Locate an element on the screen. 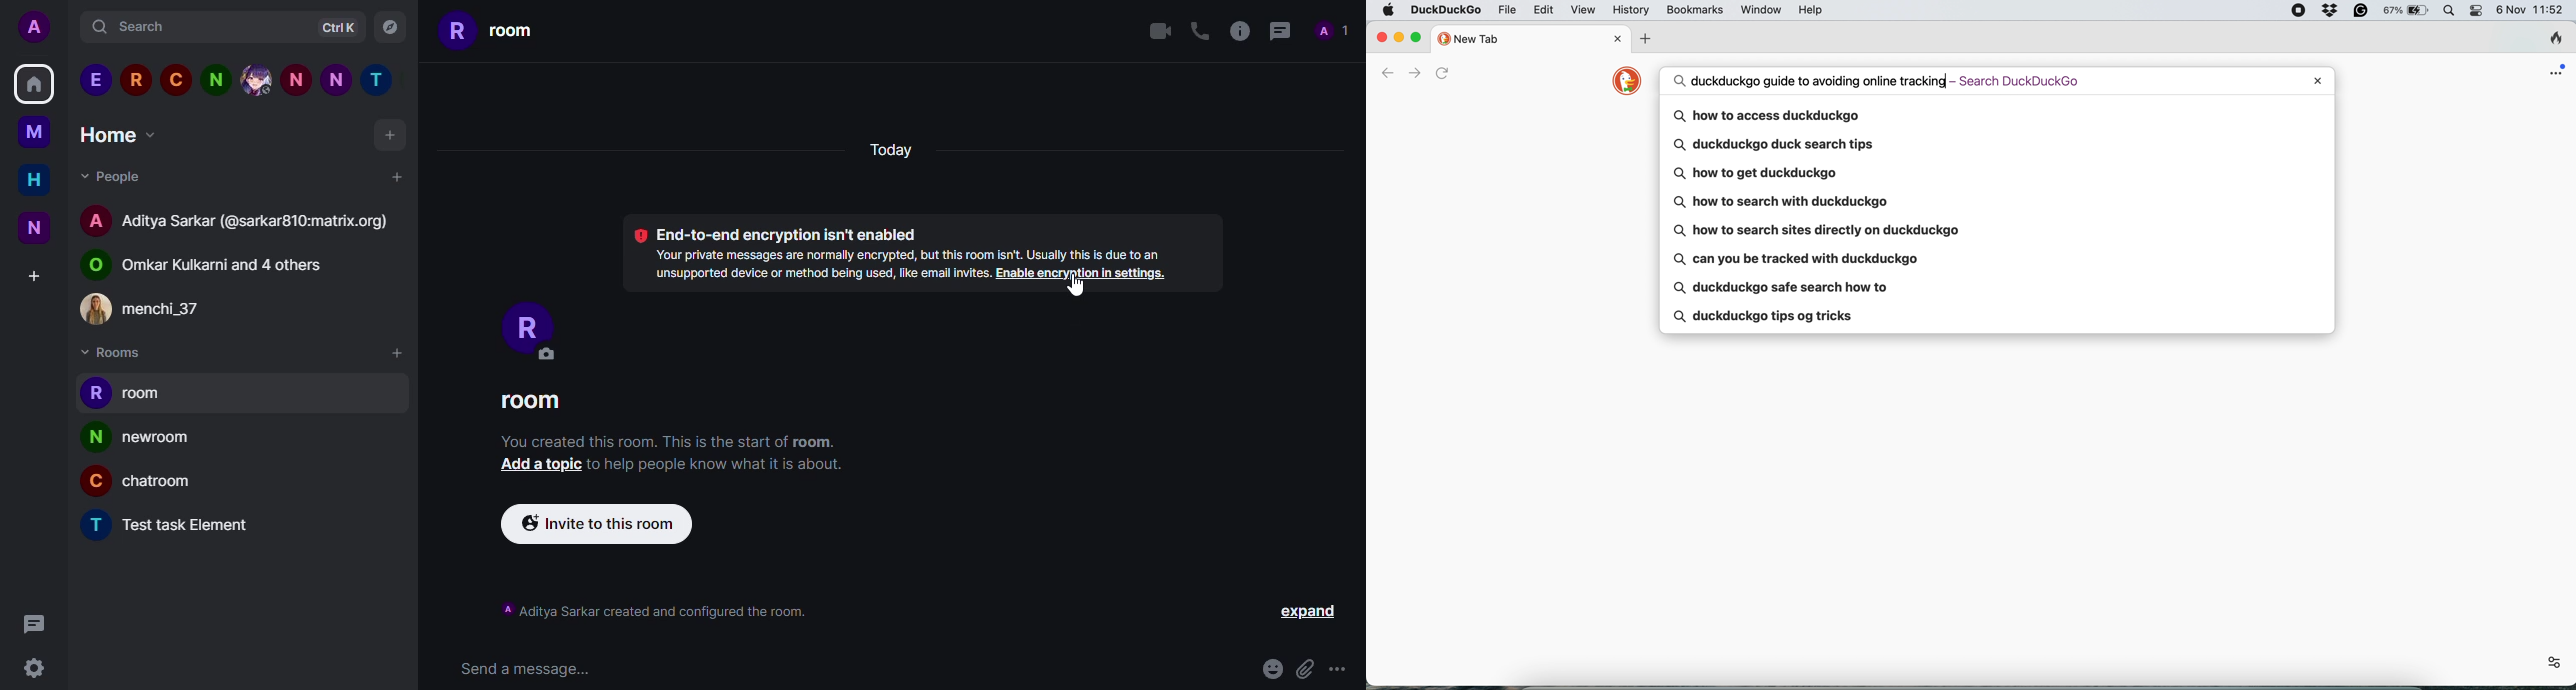 The height and width of the screenshot is (700, 2576). edit is located at coordinates (544, 355).